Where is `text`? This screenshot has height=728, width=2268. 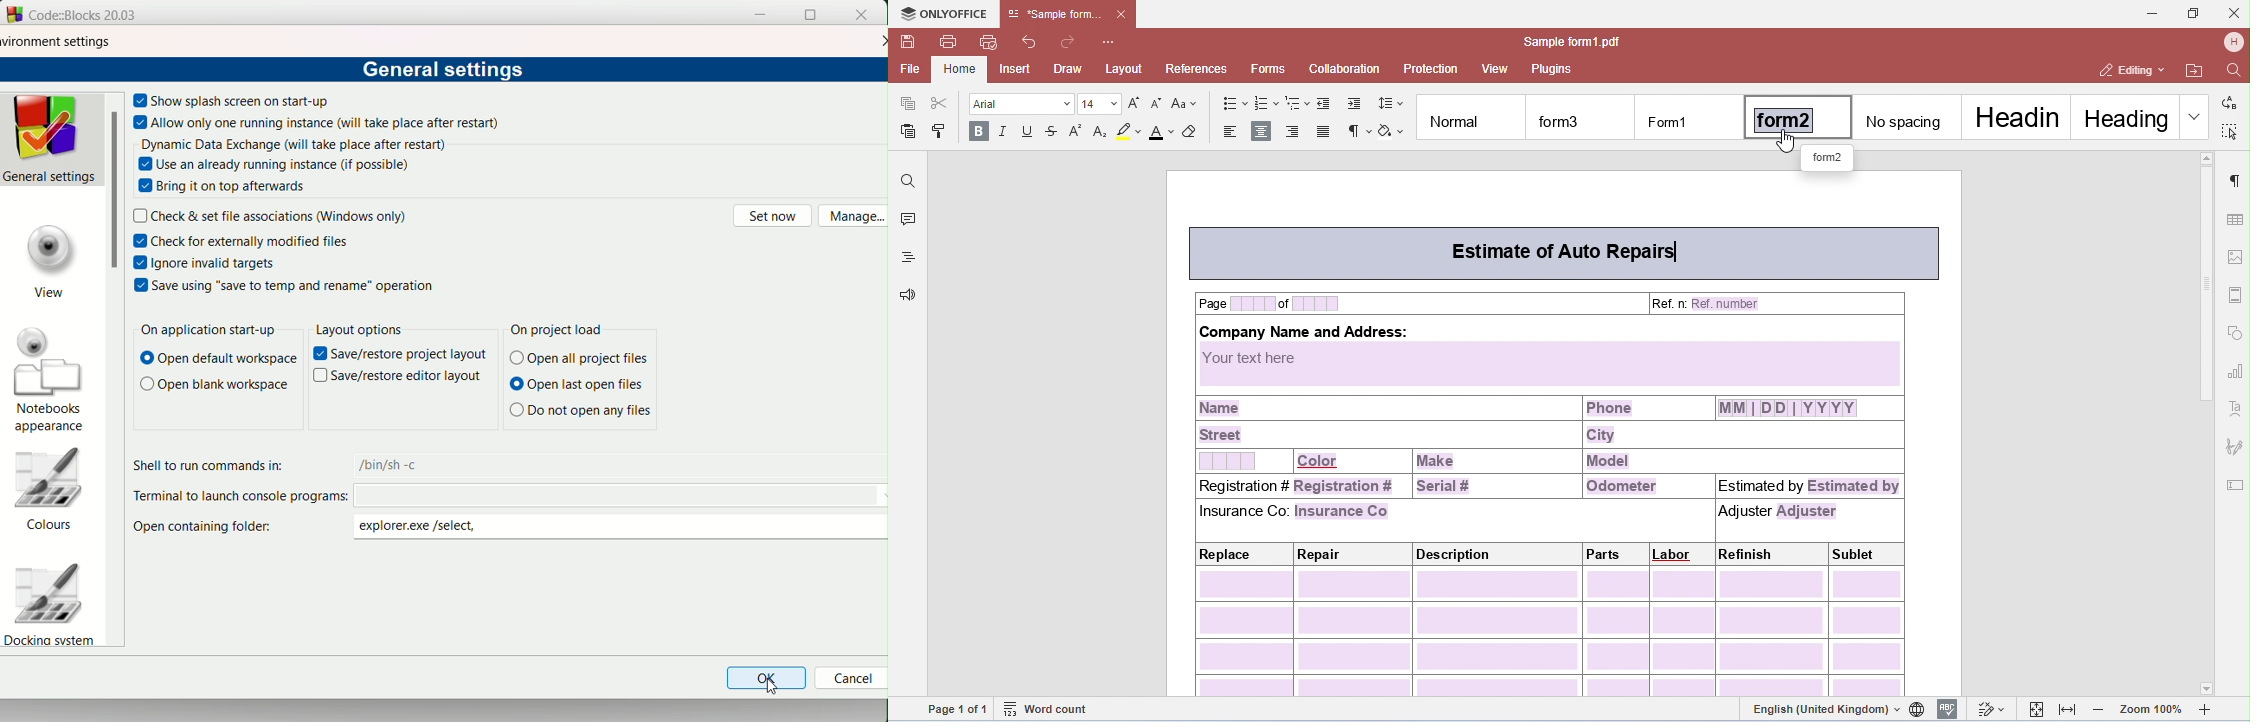
text is located at coordinates (205, 331).